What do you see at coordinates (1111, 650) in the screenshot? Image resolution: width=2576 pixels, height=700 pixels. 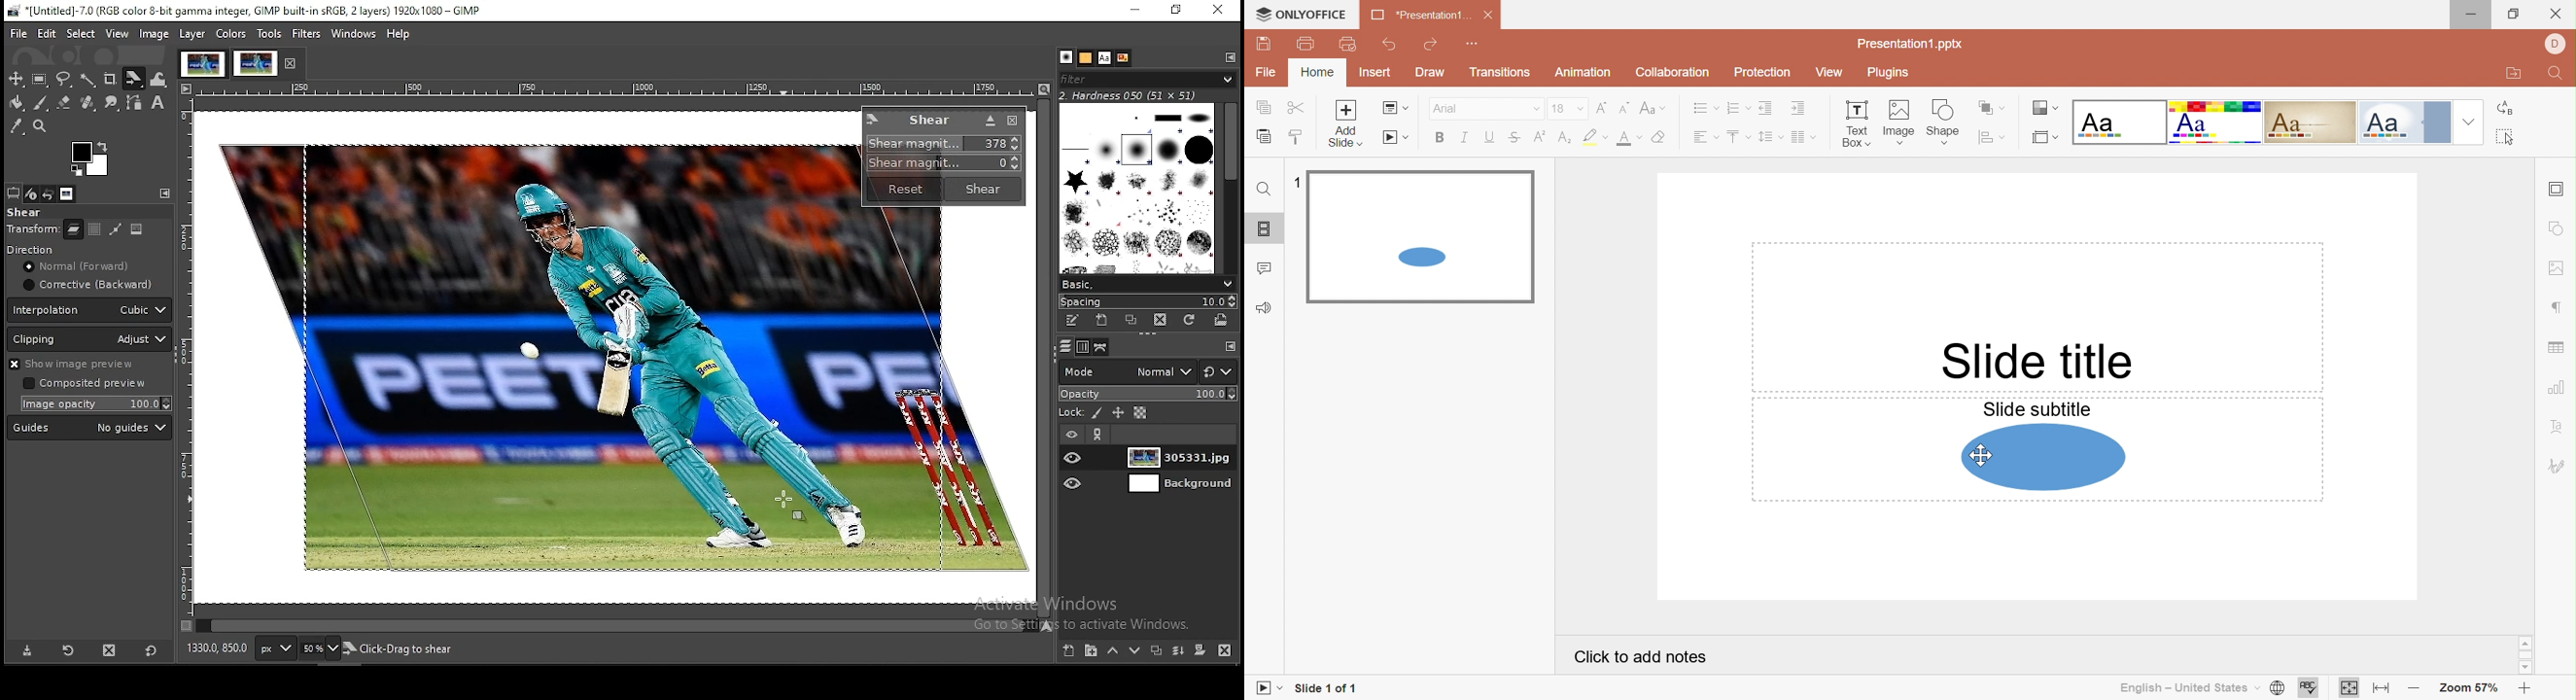 I see `move layer one step up` at bounding box center [1111, 650].